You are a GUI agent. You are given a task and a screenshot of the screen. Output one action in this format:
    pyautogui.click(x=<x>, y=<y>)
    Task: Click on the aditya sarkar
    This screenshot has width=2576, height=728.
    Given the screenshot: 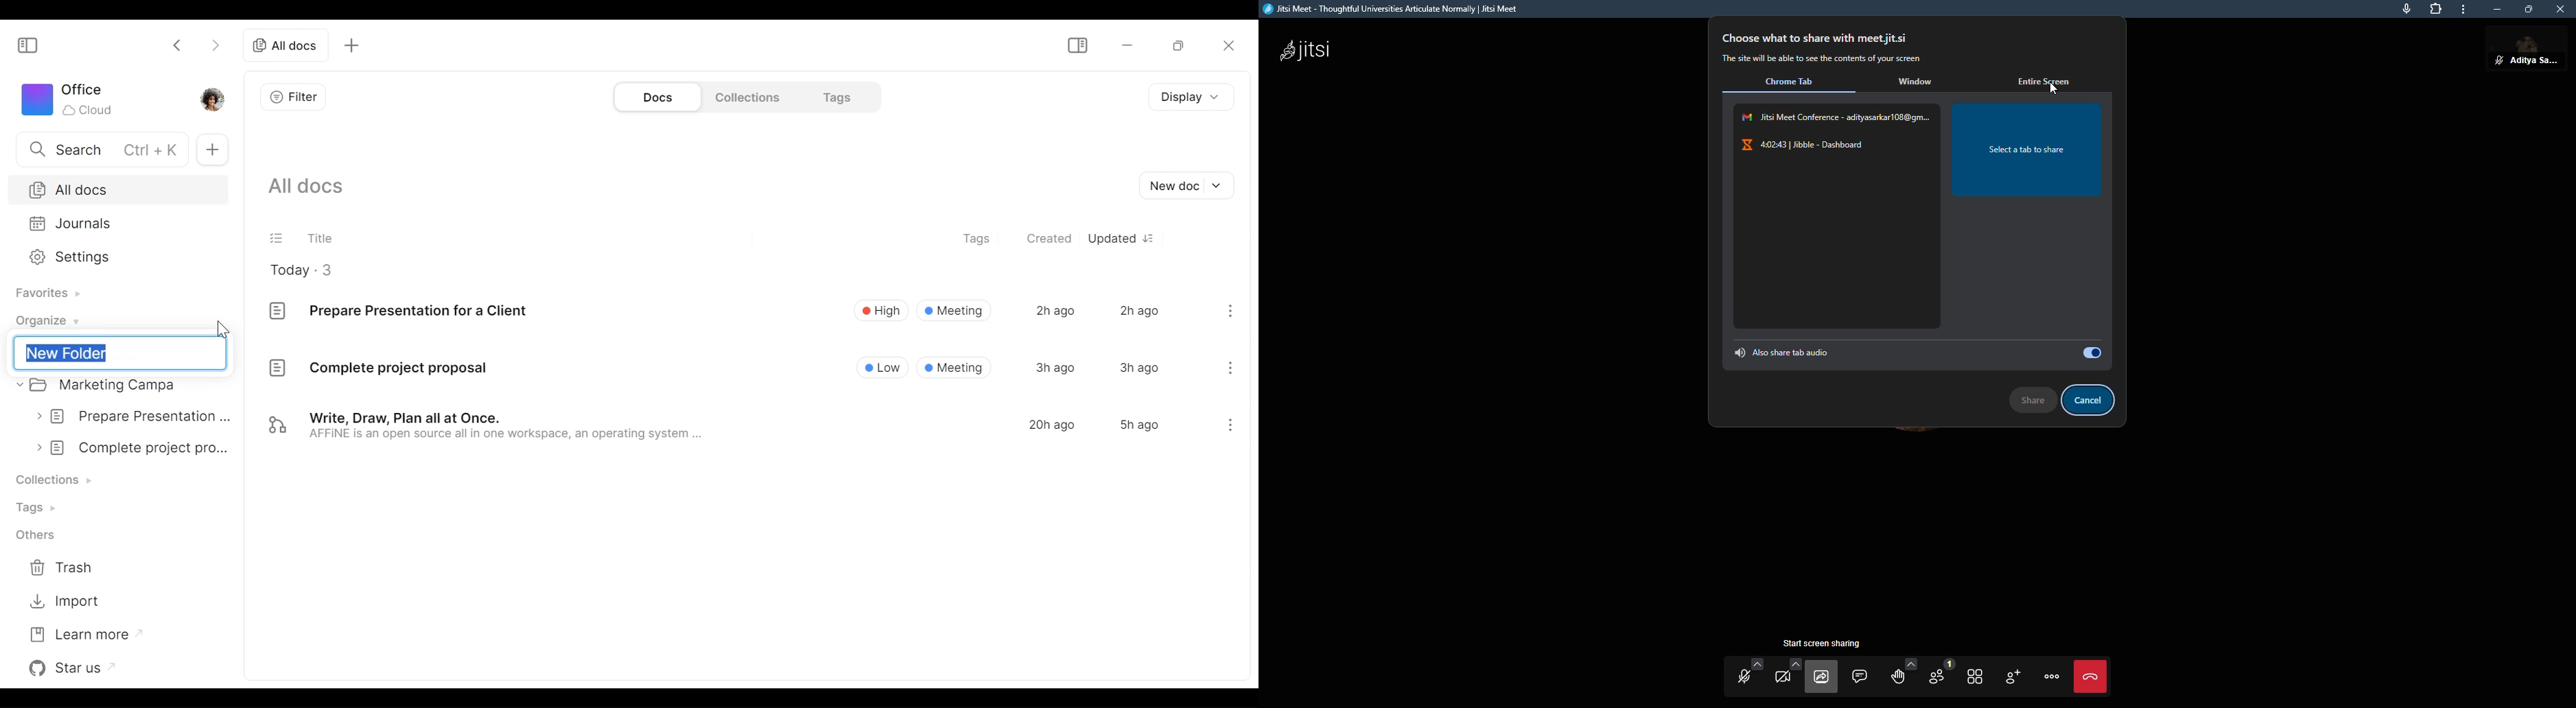 What is the action you would take?
    pyautogui.click(x=2518, y=53)
    